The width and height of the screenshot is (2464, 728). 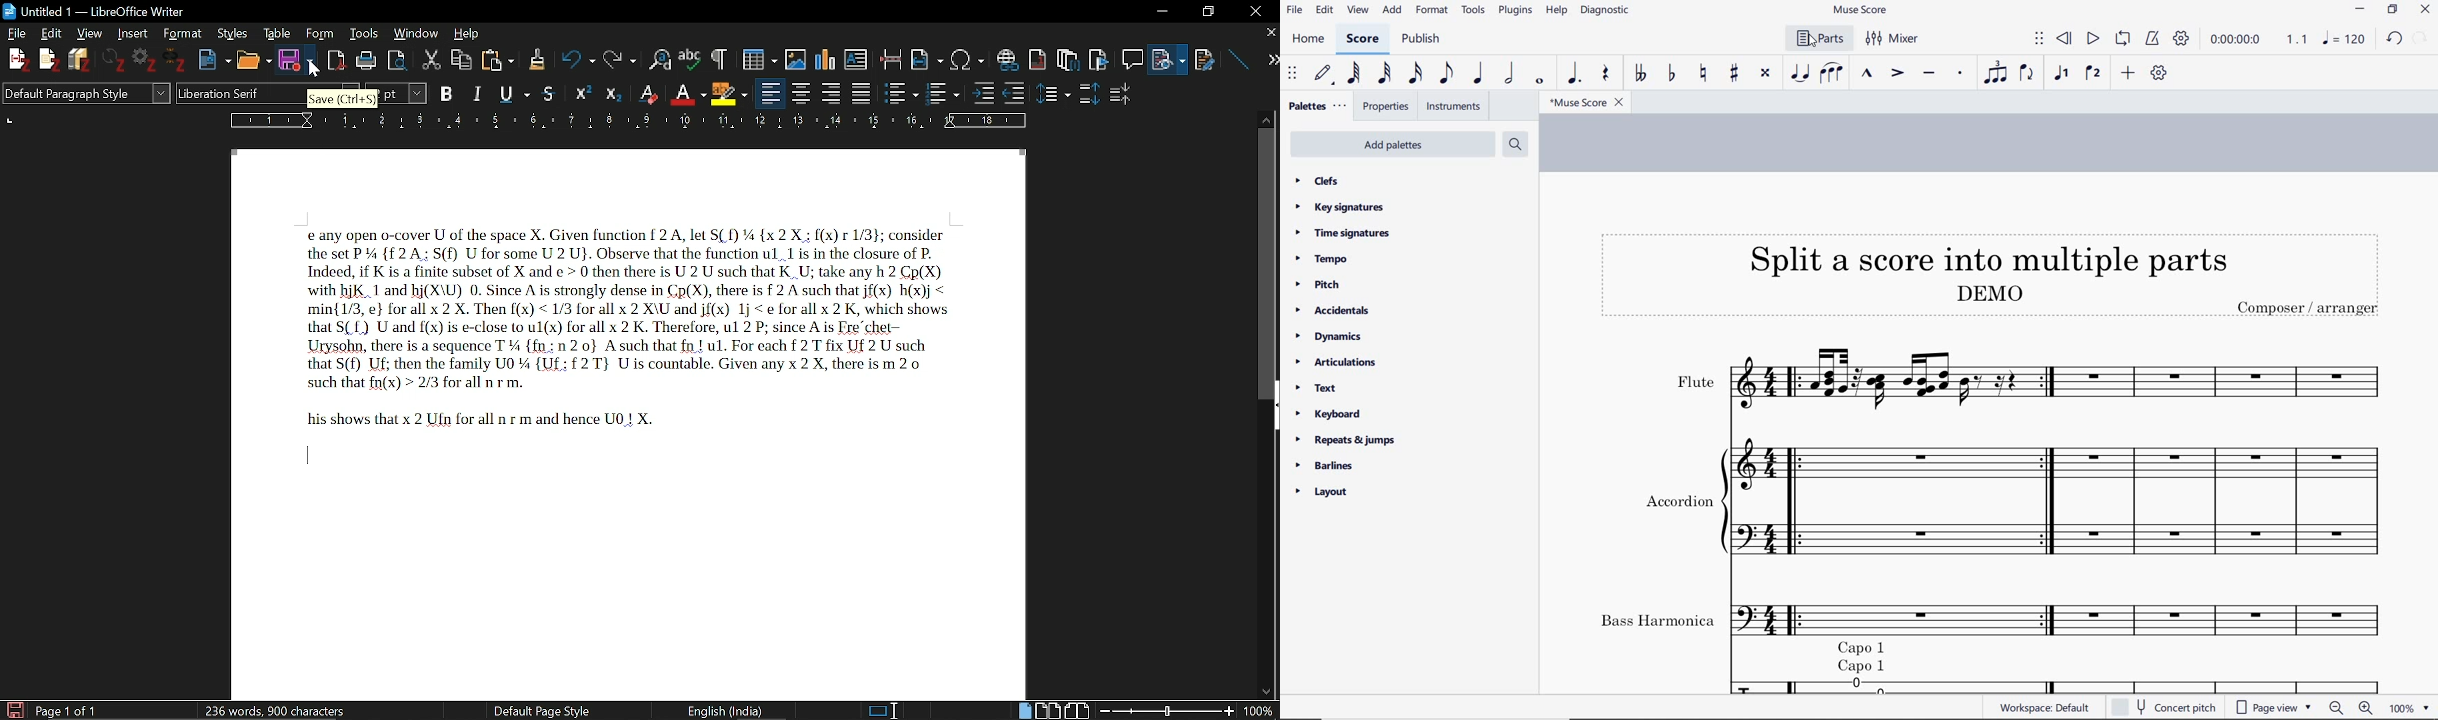 I want to click on print, so click(x=366, y=59).